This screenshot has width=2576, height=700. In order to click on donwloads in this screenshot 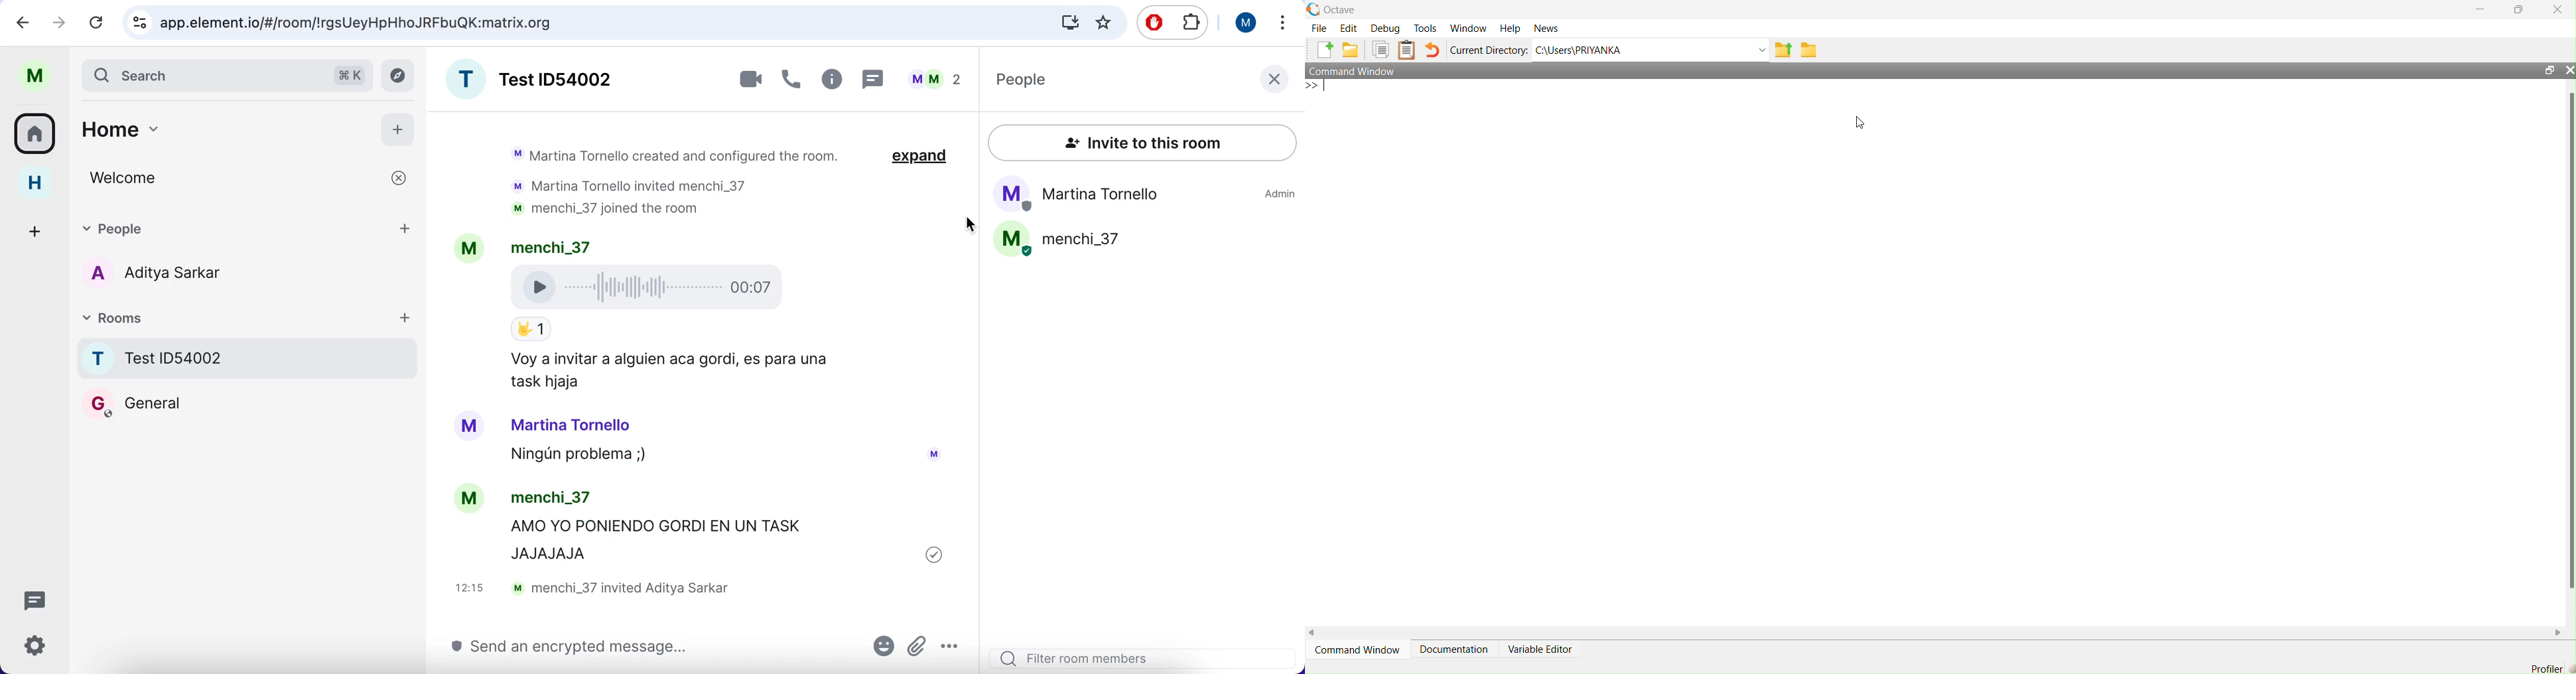, I will do `click(1067, 23)`.